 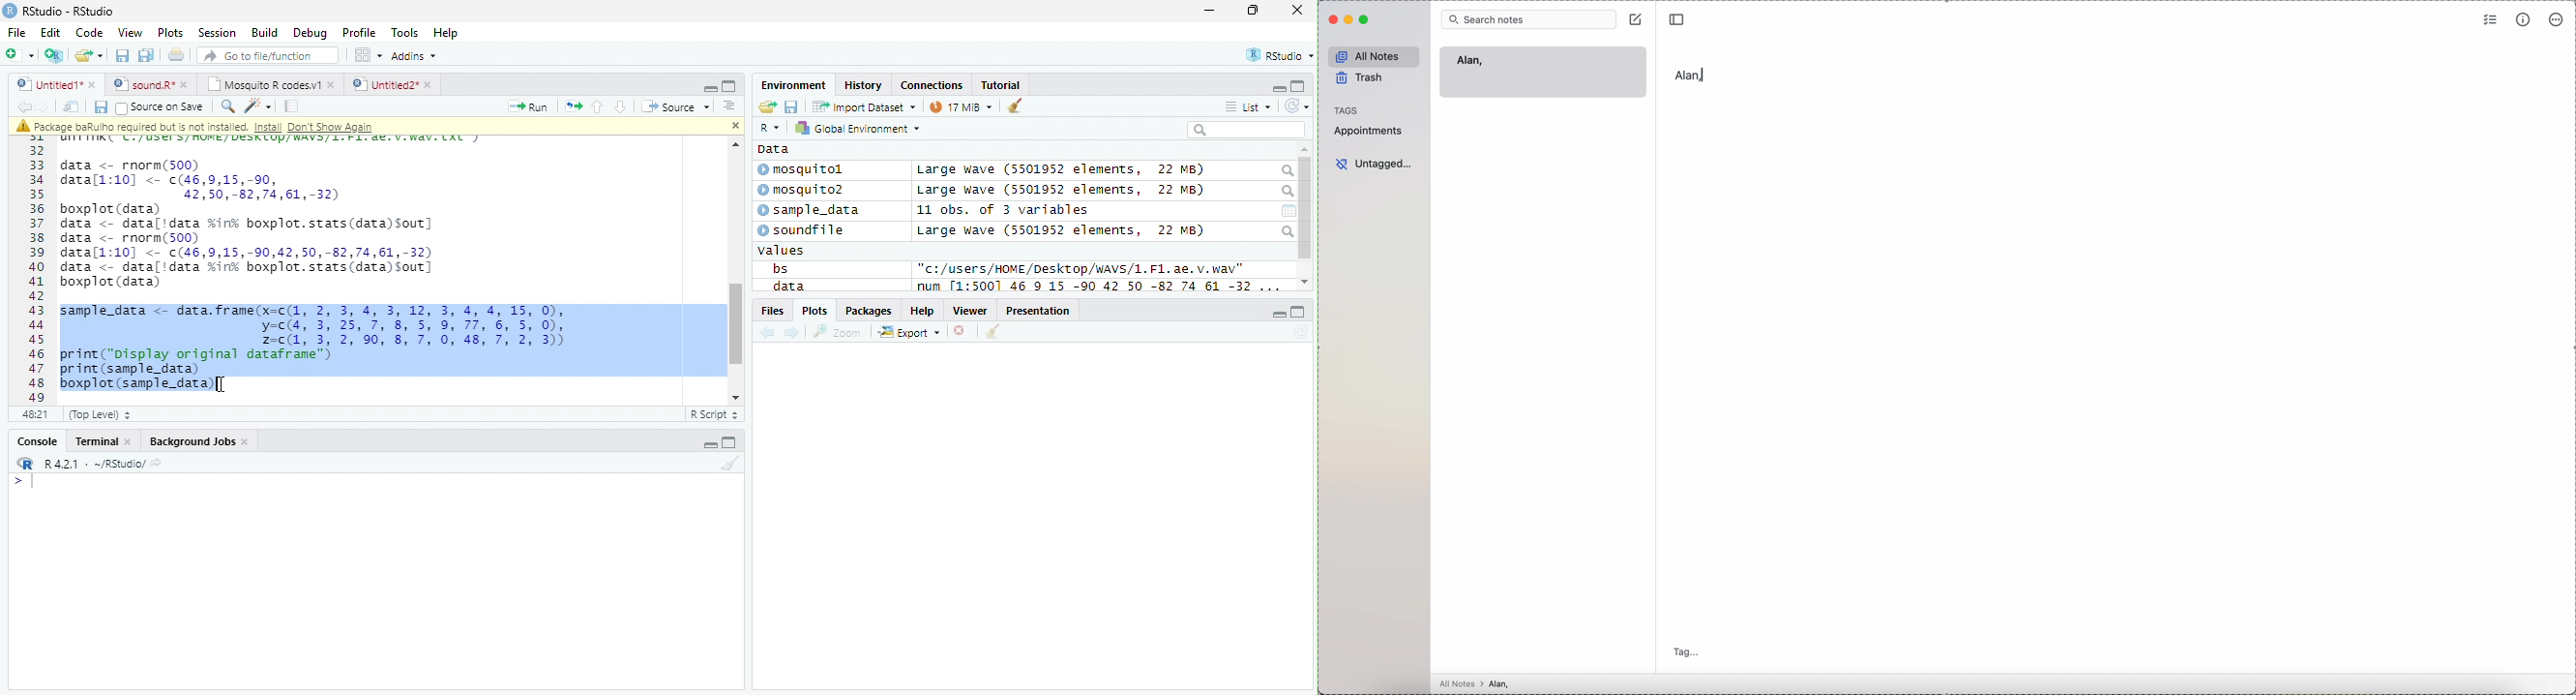 What do you see at coordinates (1038, 310) in the screenshot?
I see `Presentation` at bounding box center [1038, 310].